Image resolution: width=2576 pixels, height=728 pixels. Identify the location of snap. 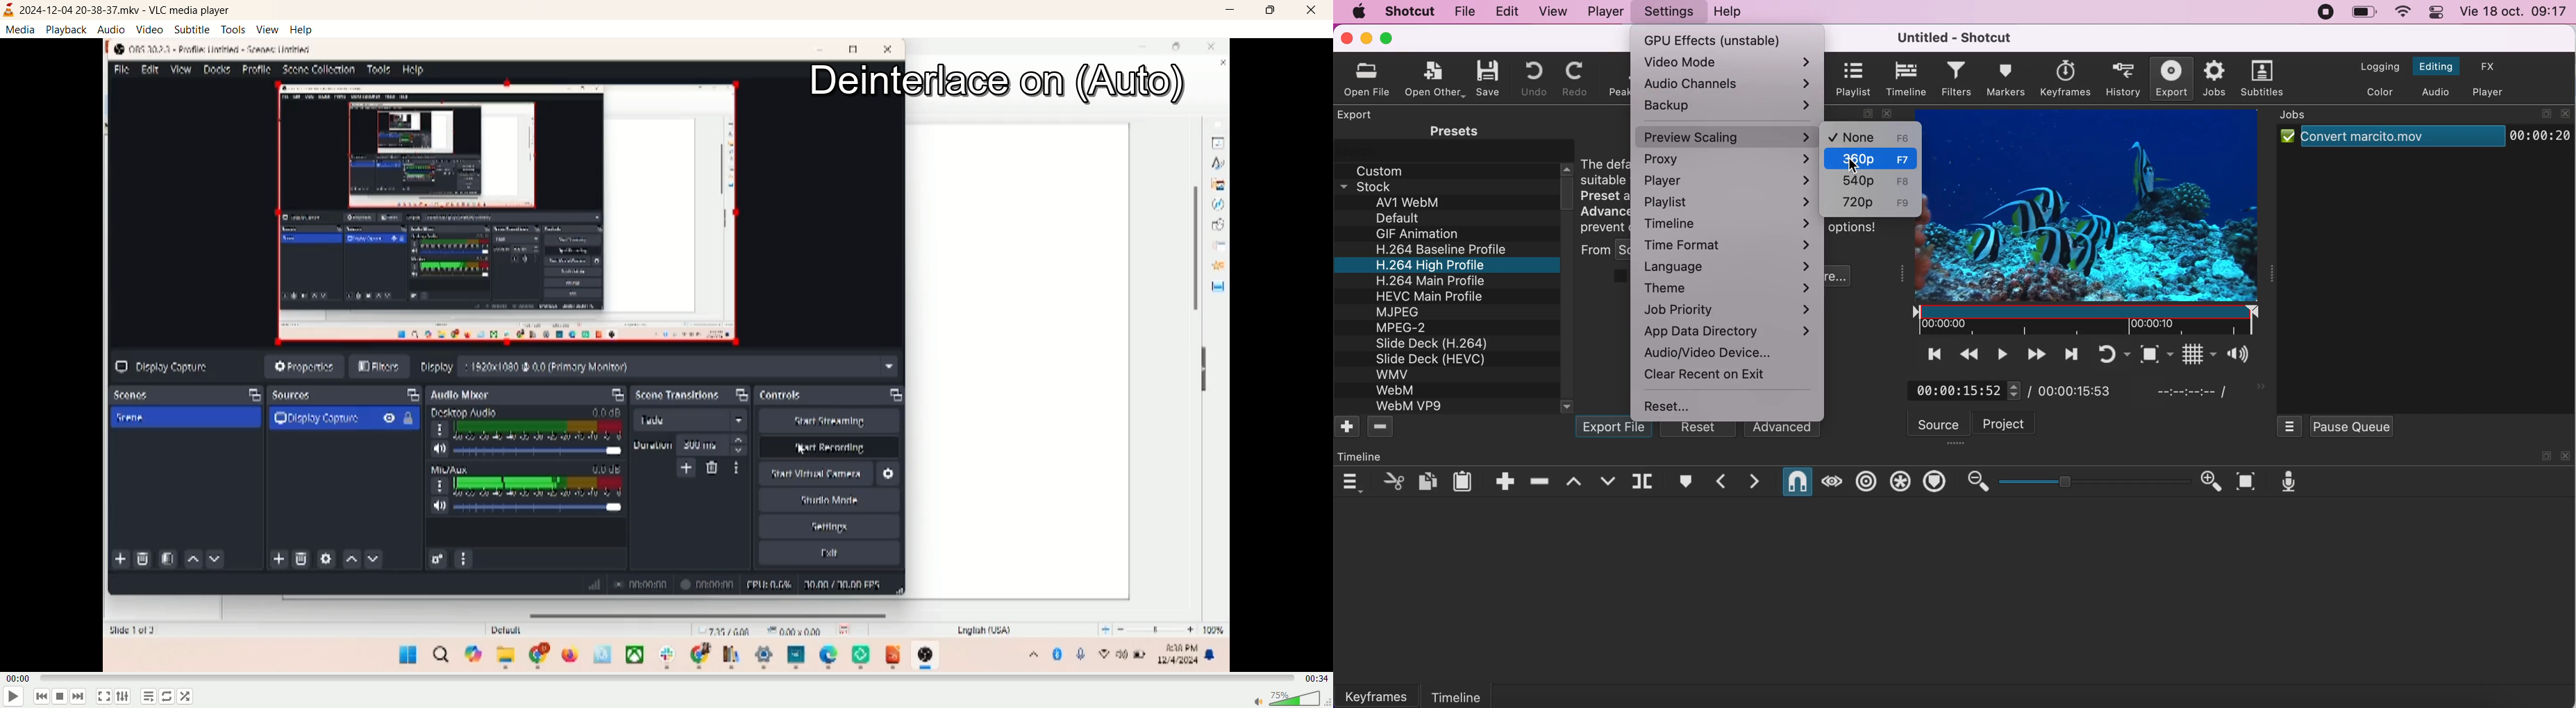
(1795, 482).